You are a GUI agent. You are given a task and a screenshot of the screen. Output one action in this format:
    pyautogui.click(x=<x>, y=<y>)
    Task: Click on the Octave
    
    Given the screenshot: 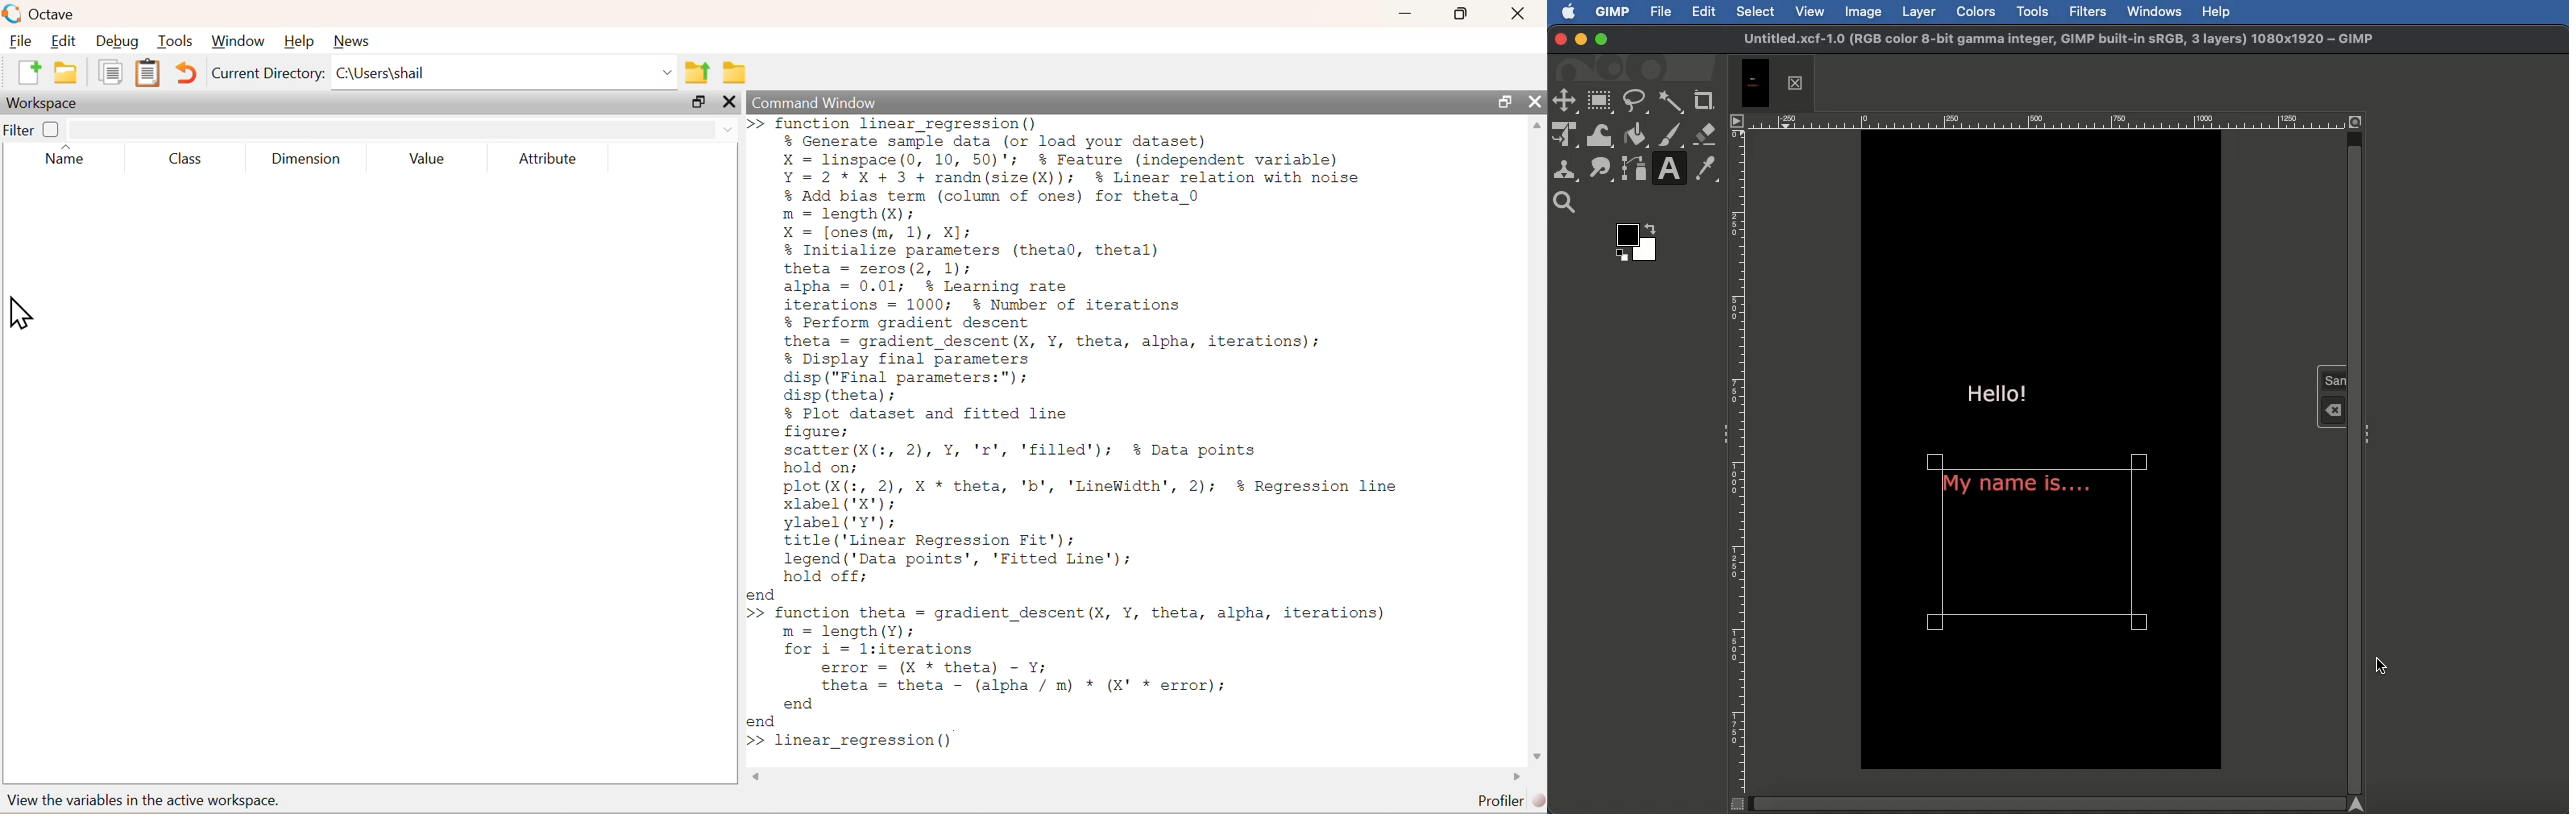 What is the action you would take?
    pyautogui.click(x=53, y=15)
    